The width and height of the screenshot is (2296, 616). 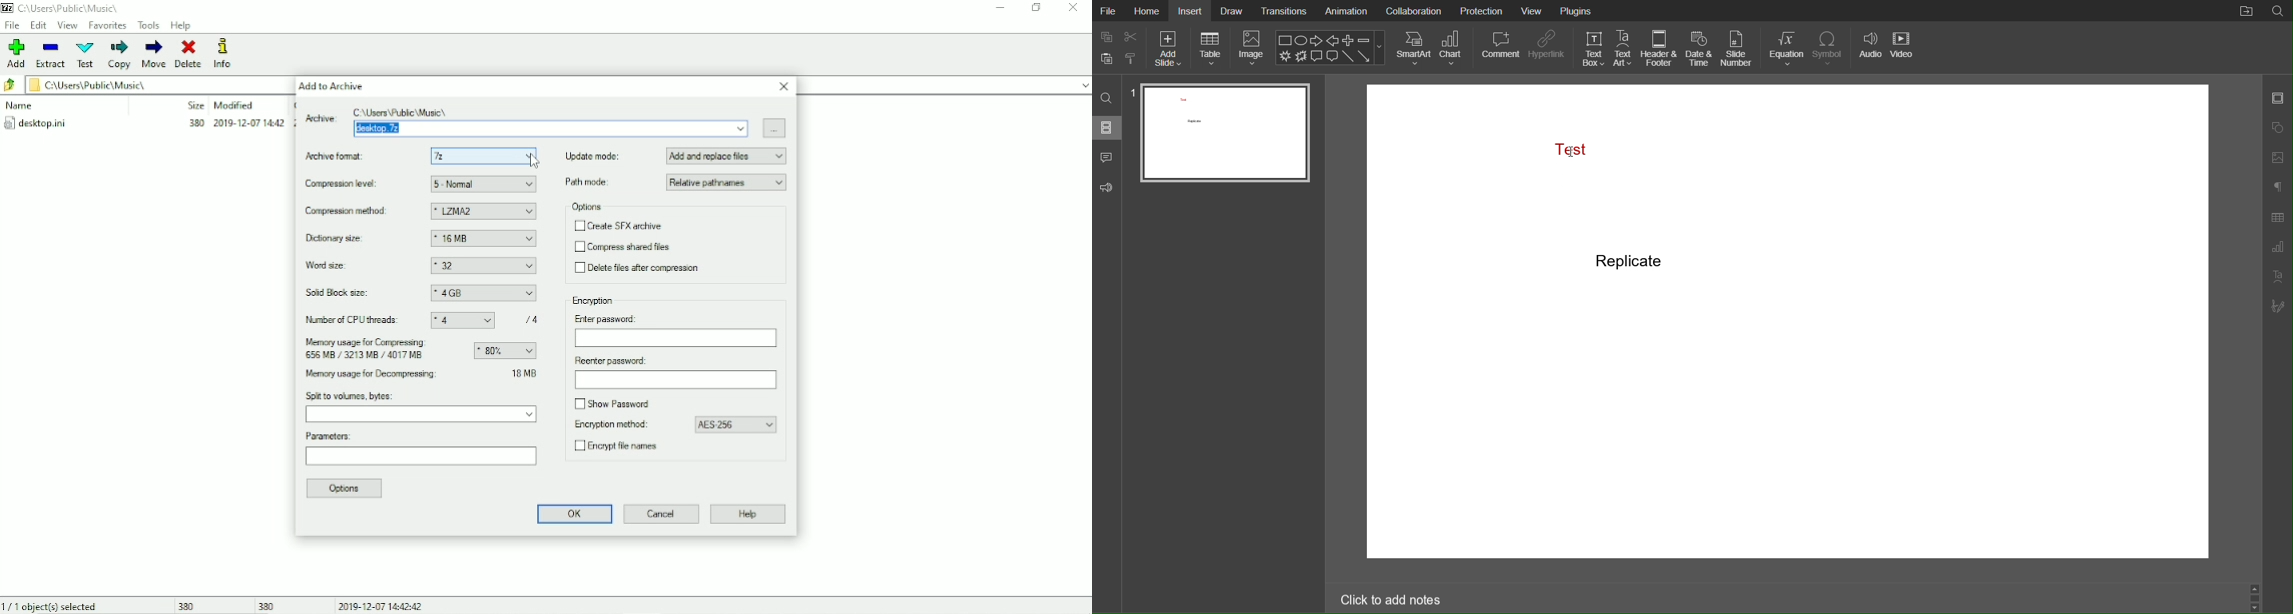 I want to click on Graph Settings, so click(x=2277, y=247).